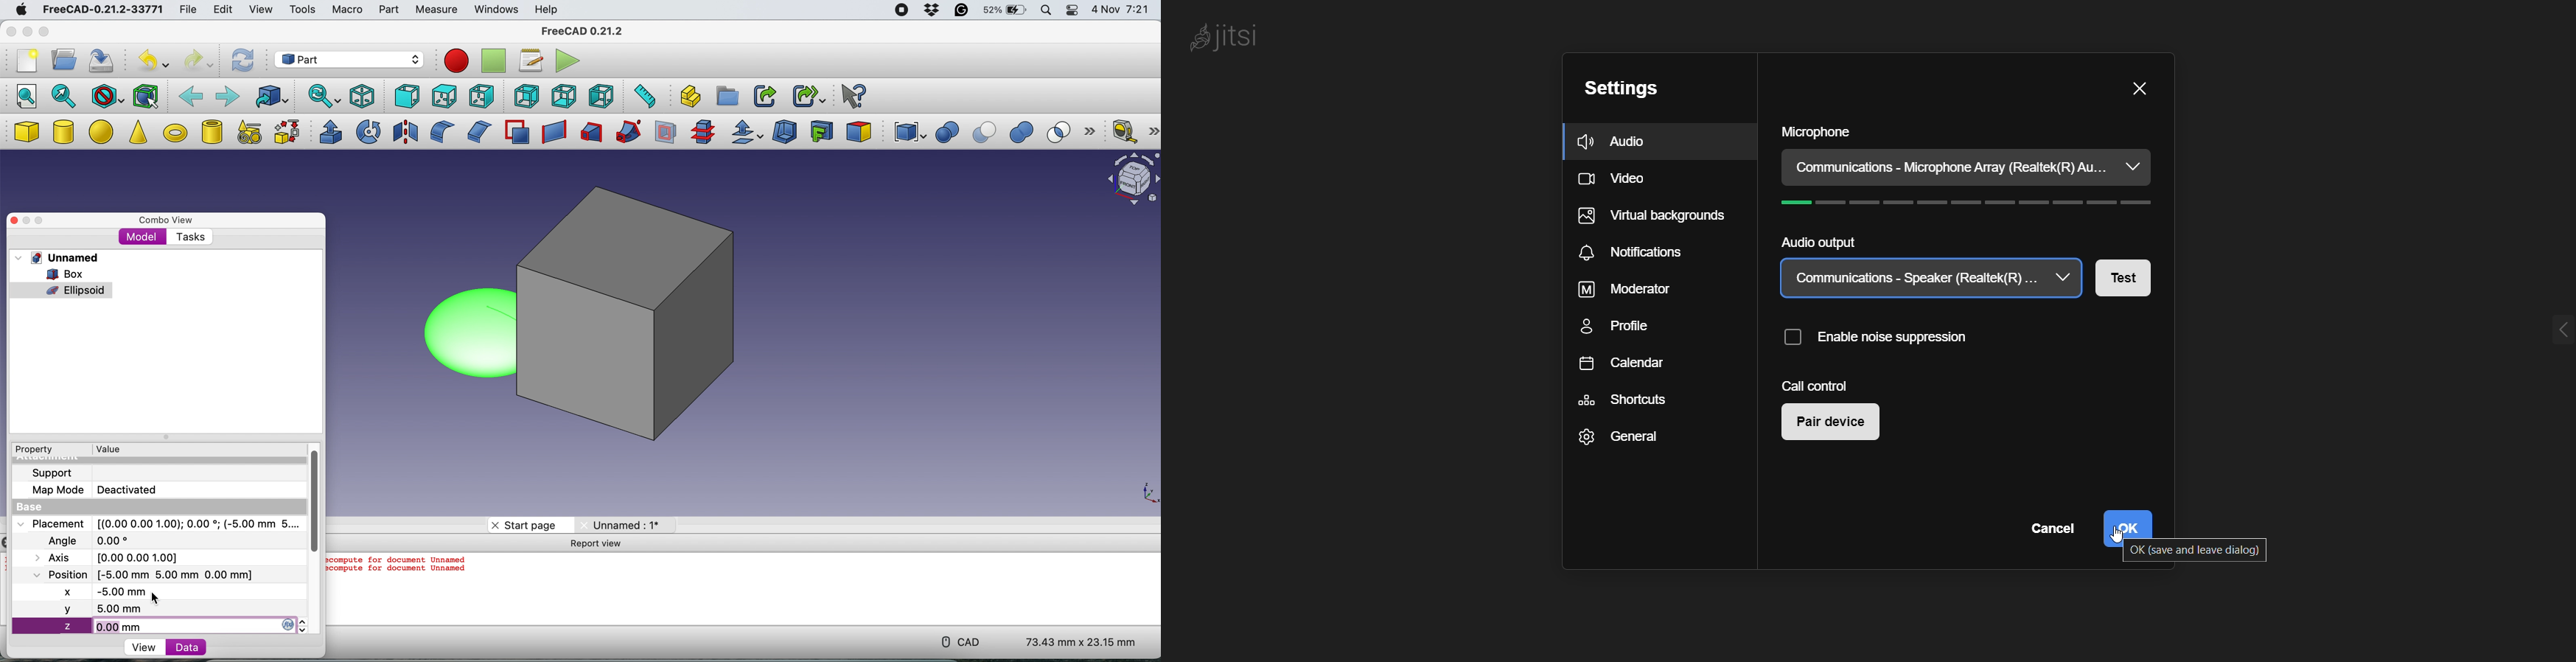 This screenshot has width=2576, height=672. What do you see at coordinates (15, 220) in the screenshot?
I see `close` at bounding box center [15, 220].